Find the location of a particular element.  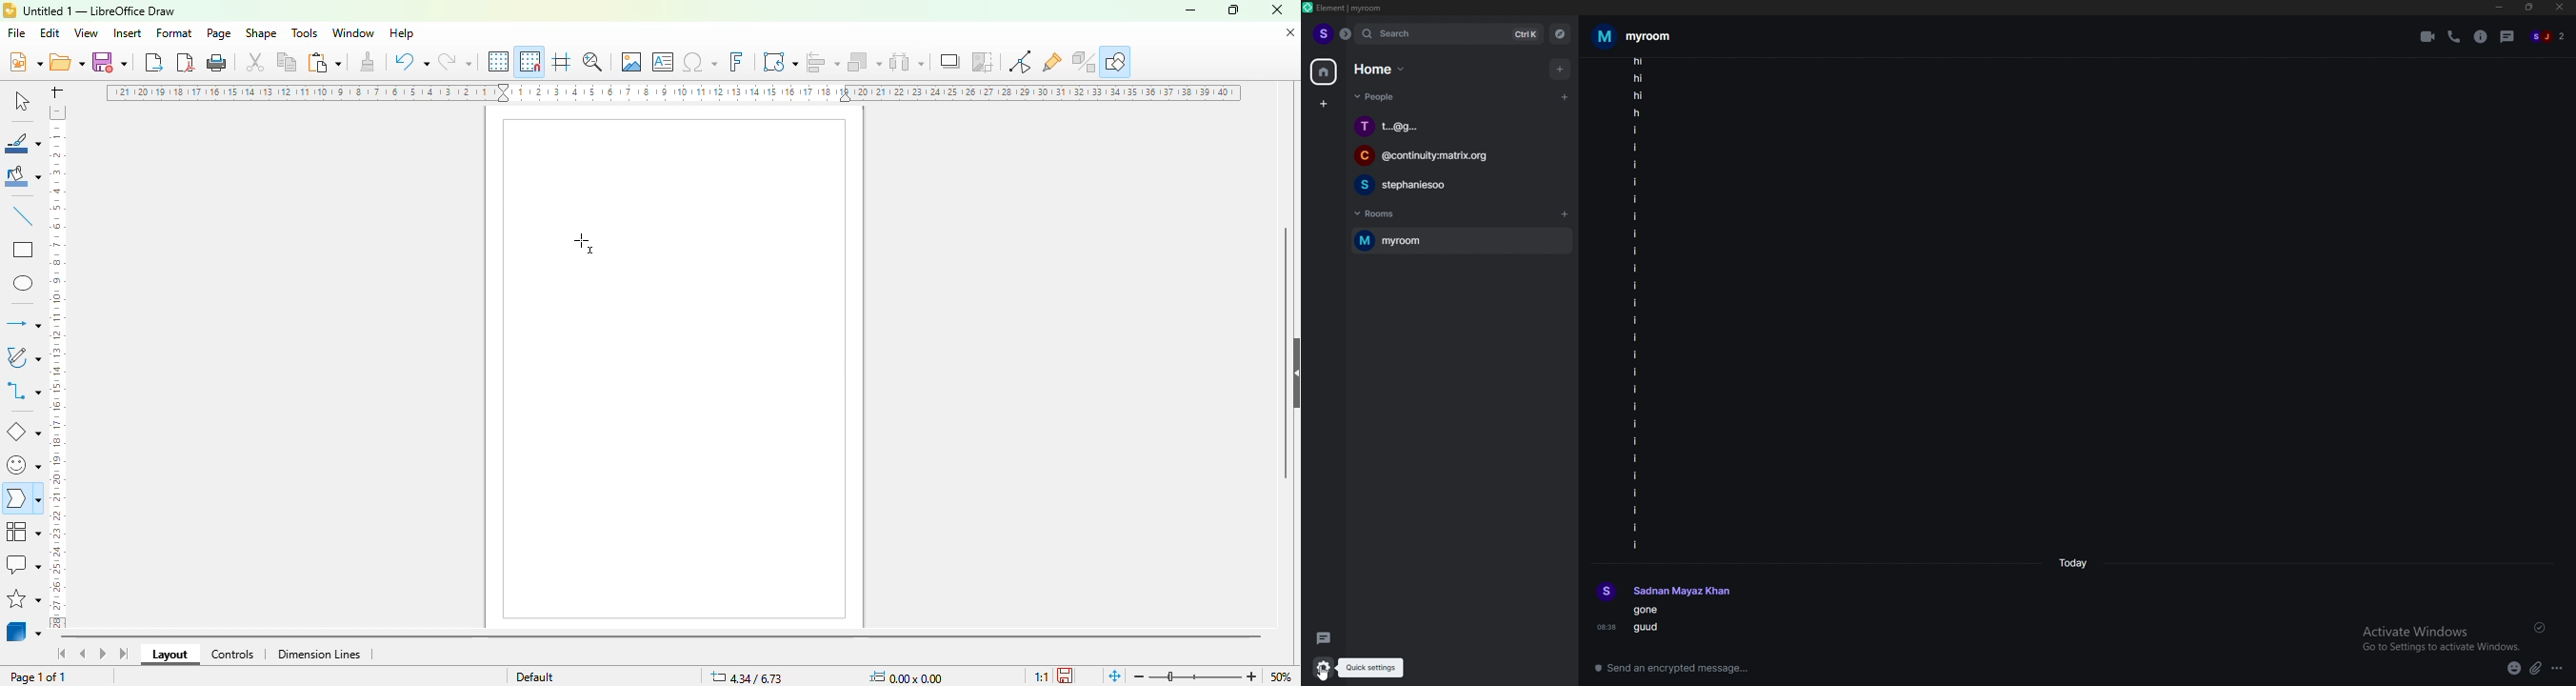

room info is located at coordinates (2483, 36).